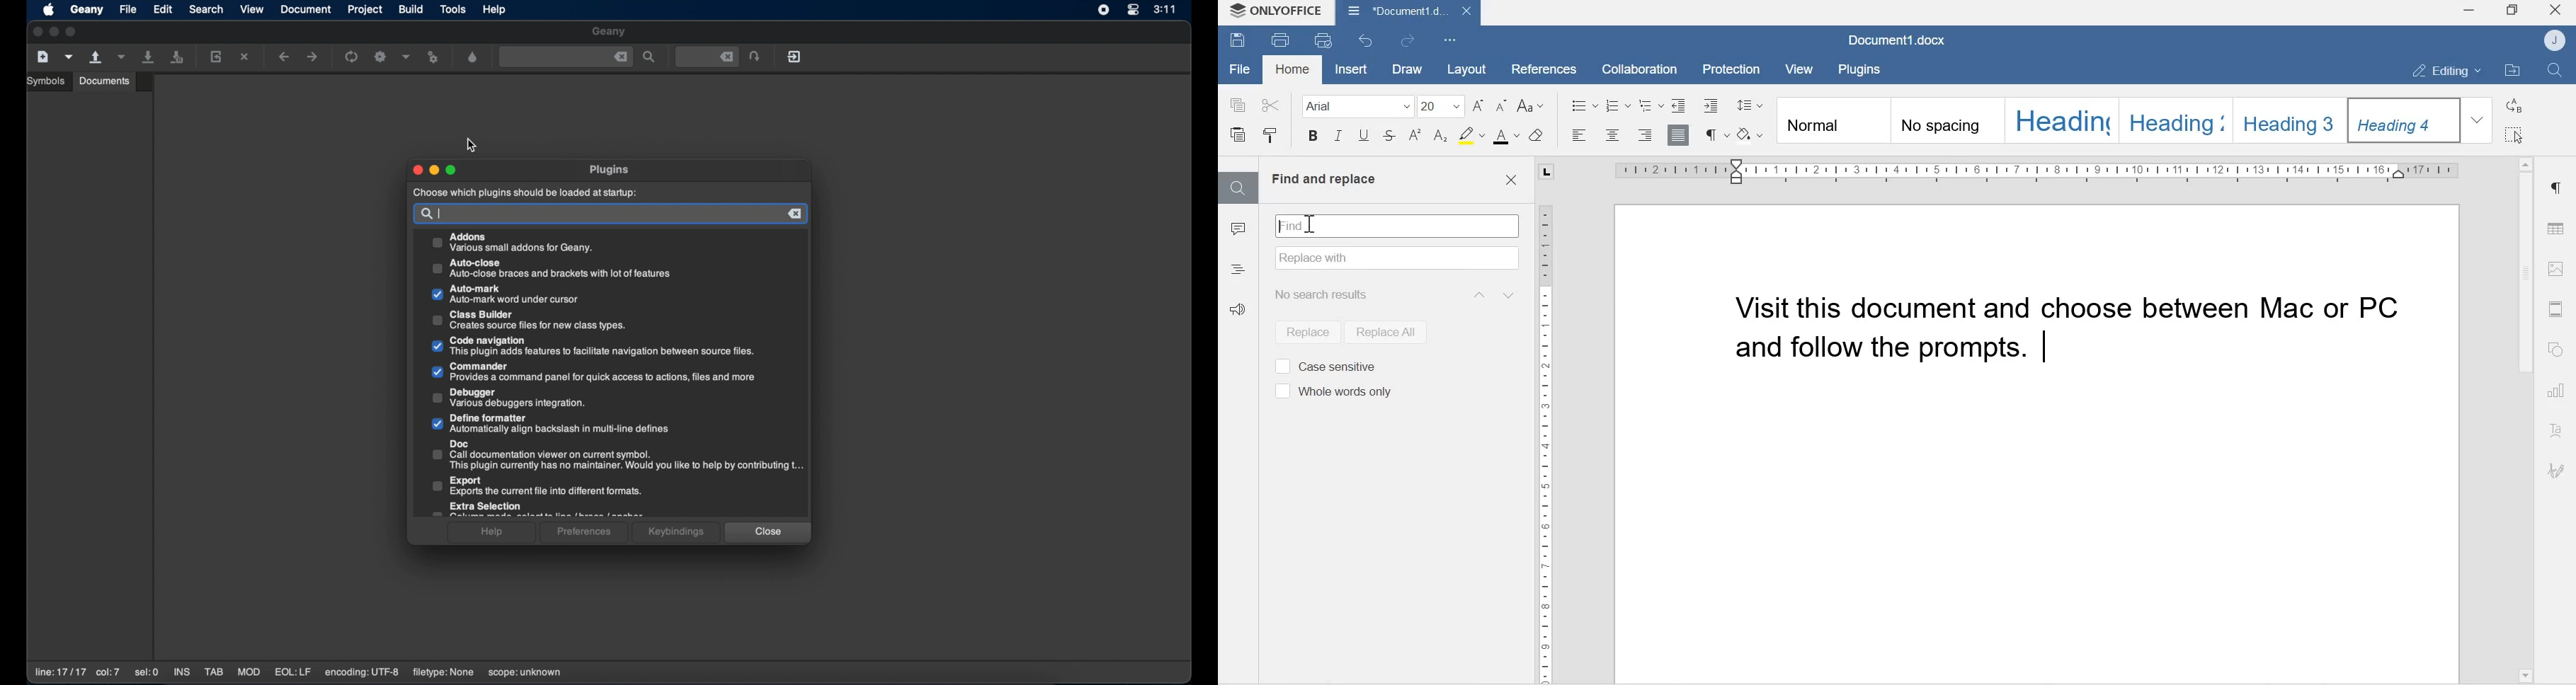 This screenshot has width=2576, height=700. I want to click on Quick print, so click(1325, 41).